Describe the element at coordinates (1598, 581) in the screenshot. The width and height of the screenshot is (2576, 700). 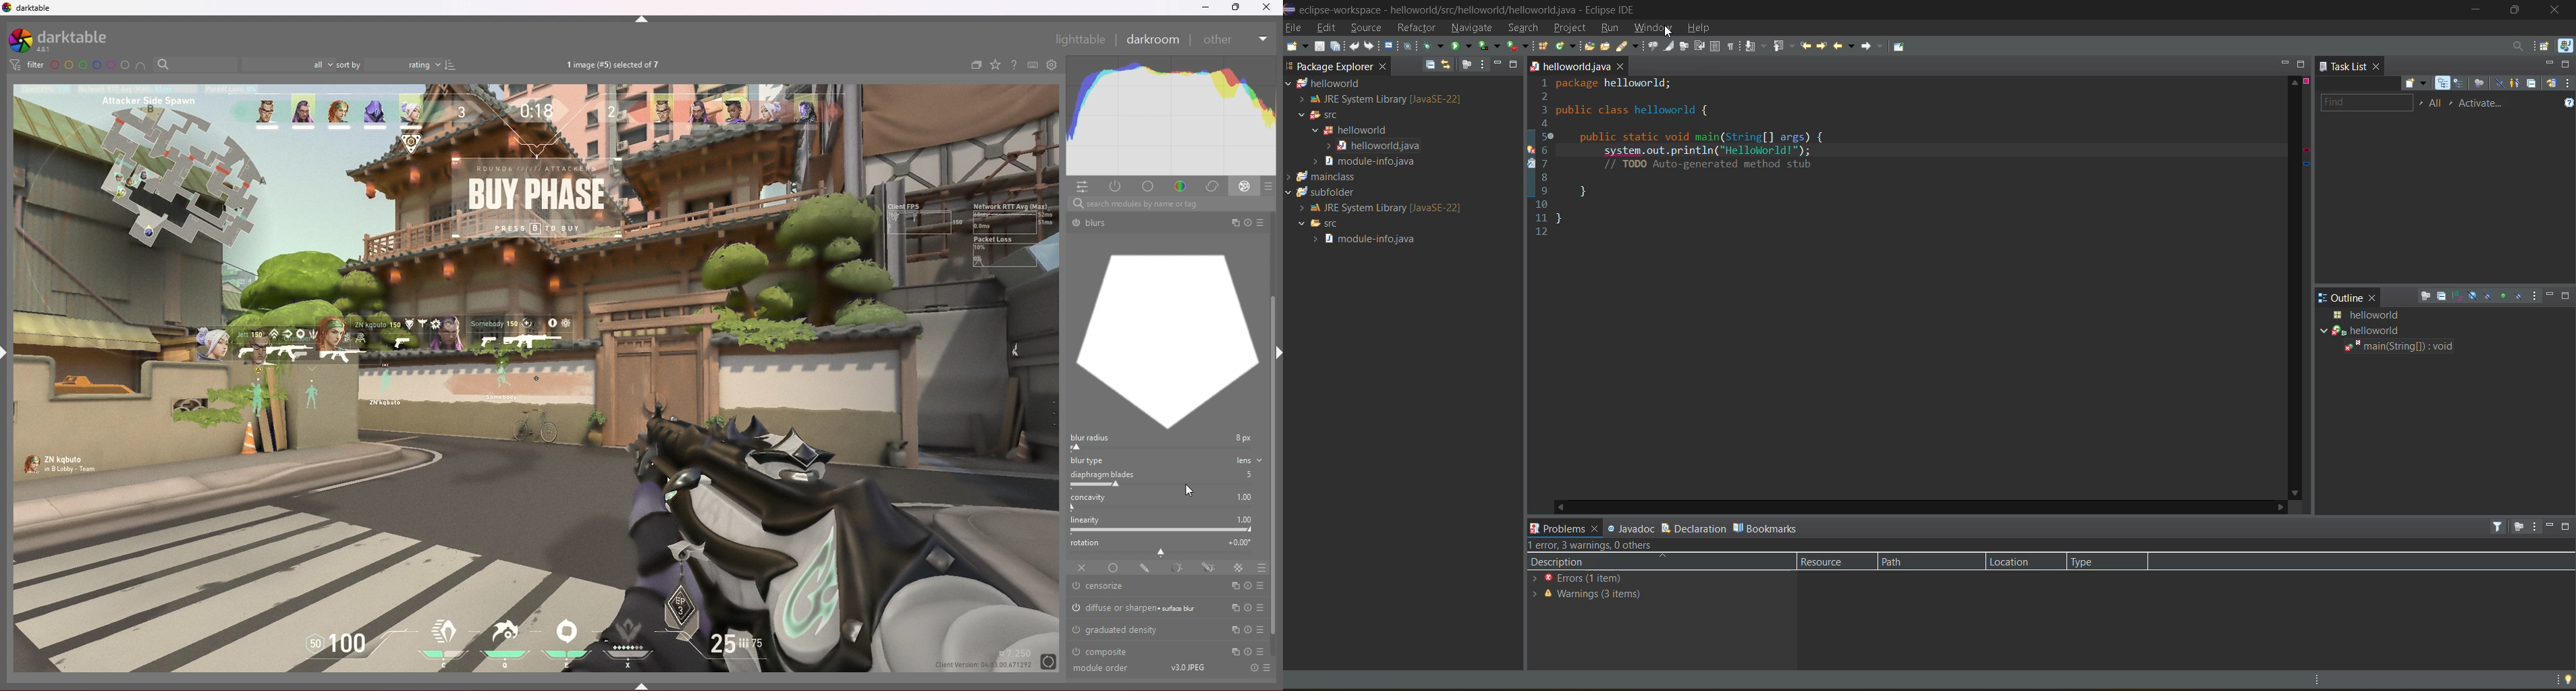
I see `errors (1 items)` at that location.